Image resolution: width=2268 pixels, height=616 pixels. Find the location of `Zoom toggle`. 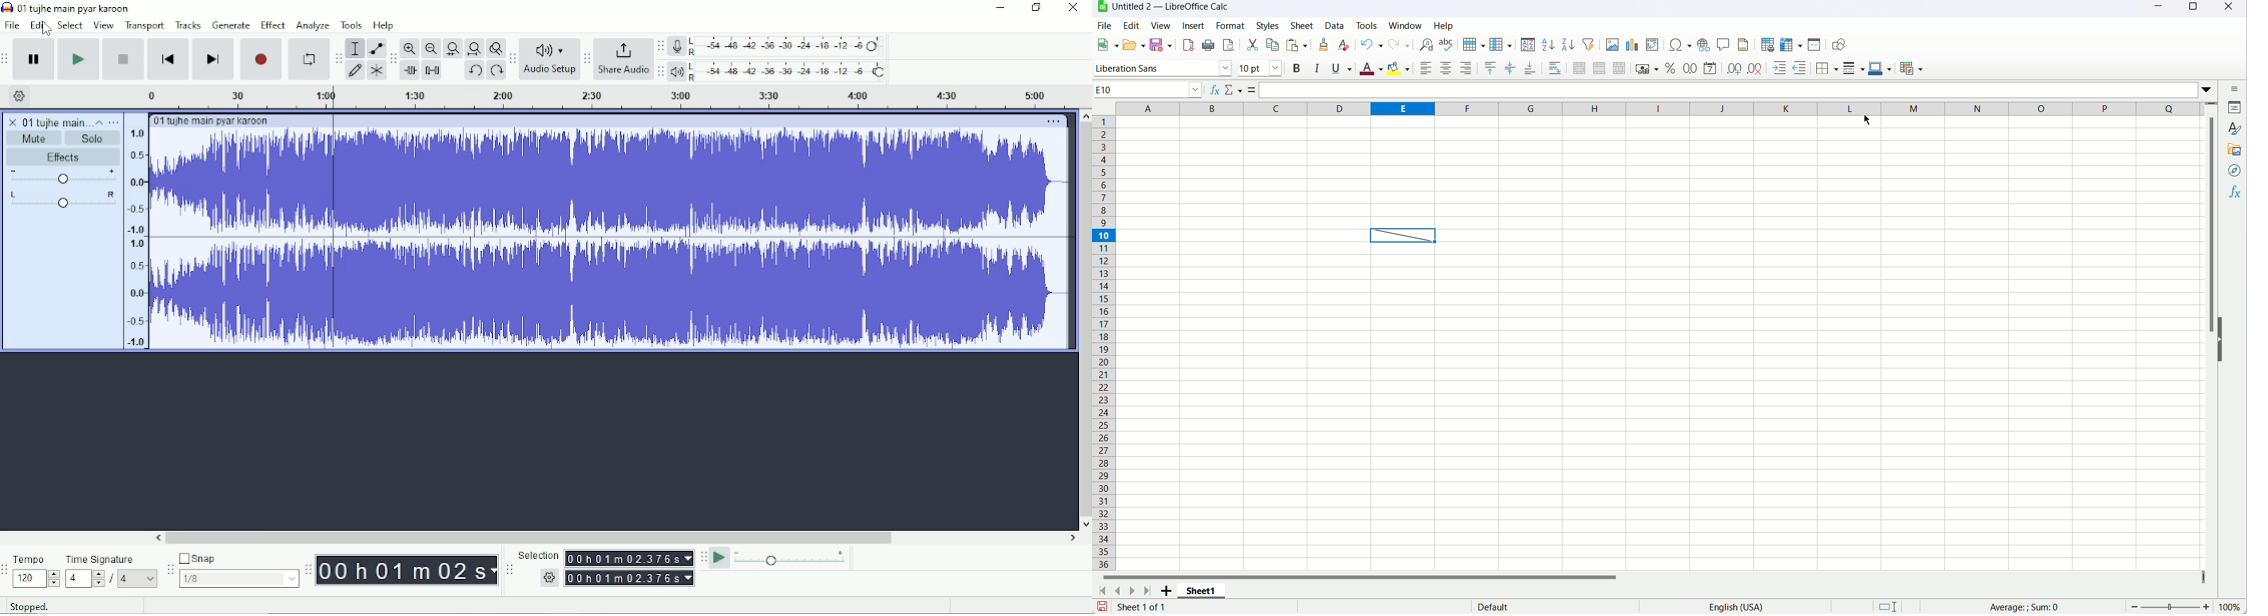

Zoom toggle is located at coordinates (495, 48).